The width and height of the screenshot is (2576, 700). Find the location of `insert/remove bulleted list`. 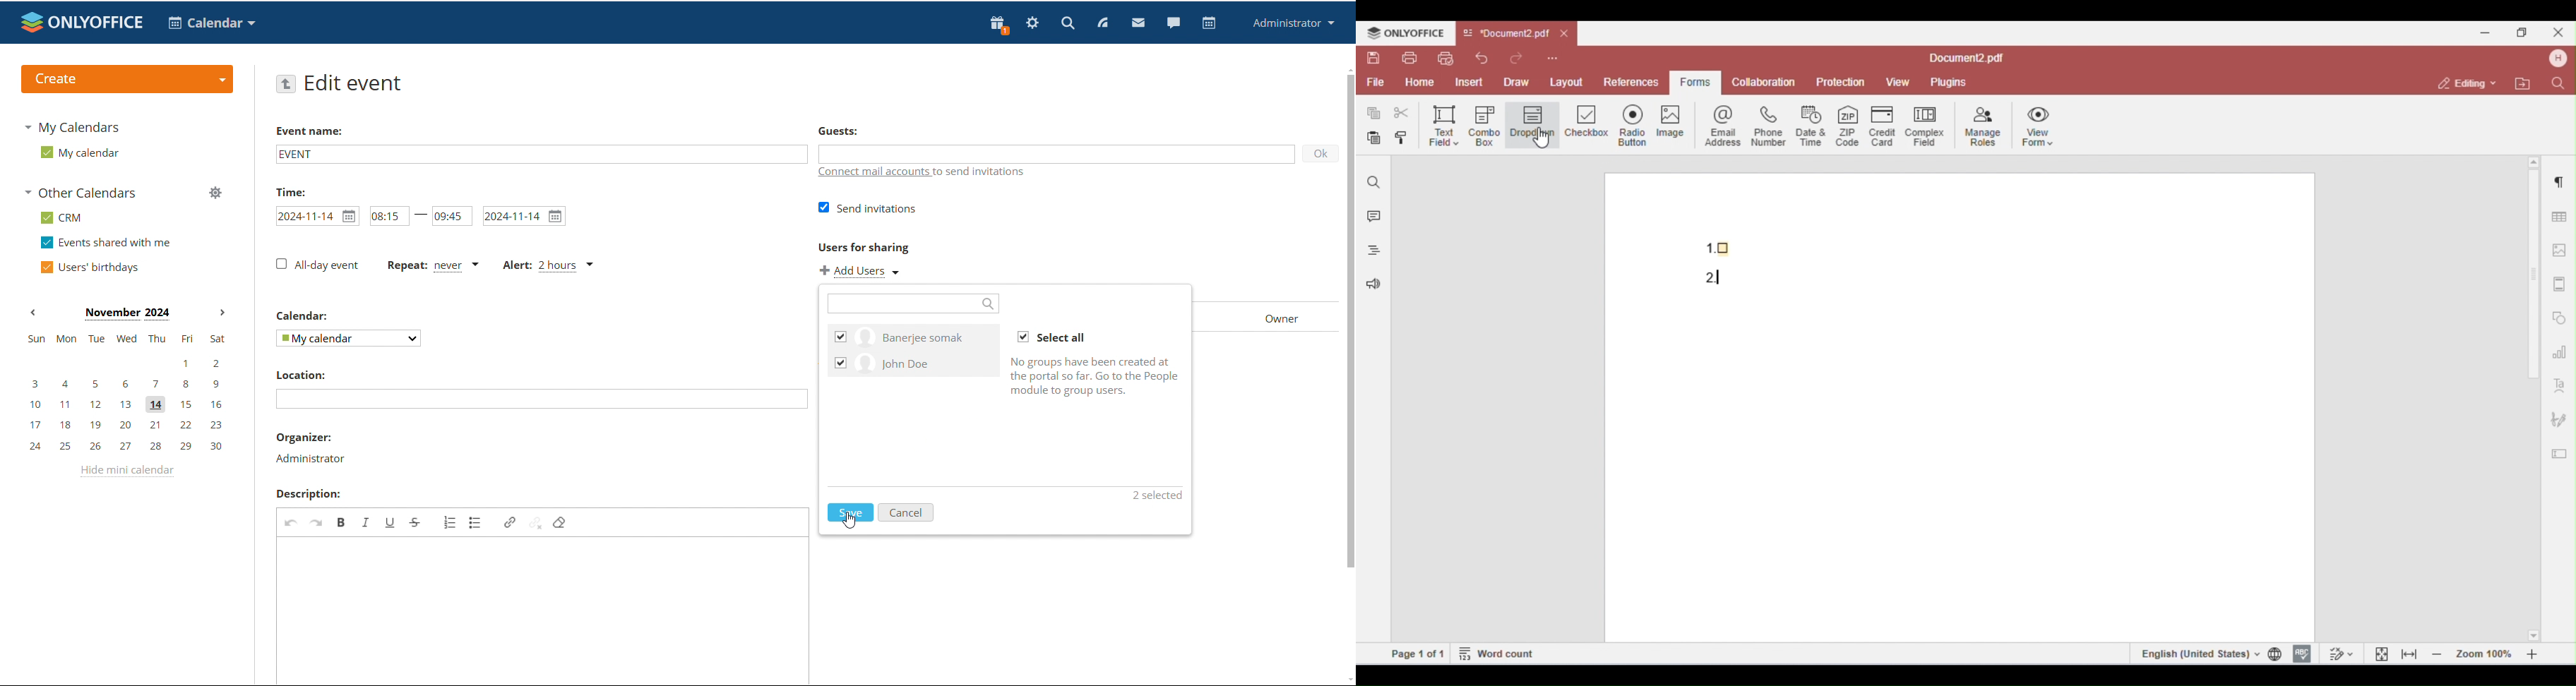

insert/remove bulleted list is located at coordinates (475, 522).